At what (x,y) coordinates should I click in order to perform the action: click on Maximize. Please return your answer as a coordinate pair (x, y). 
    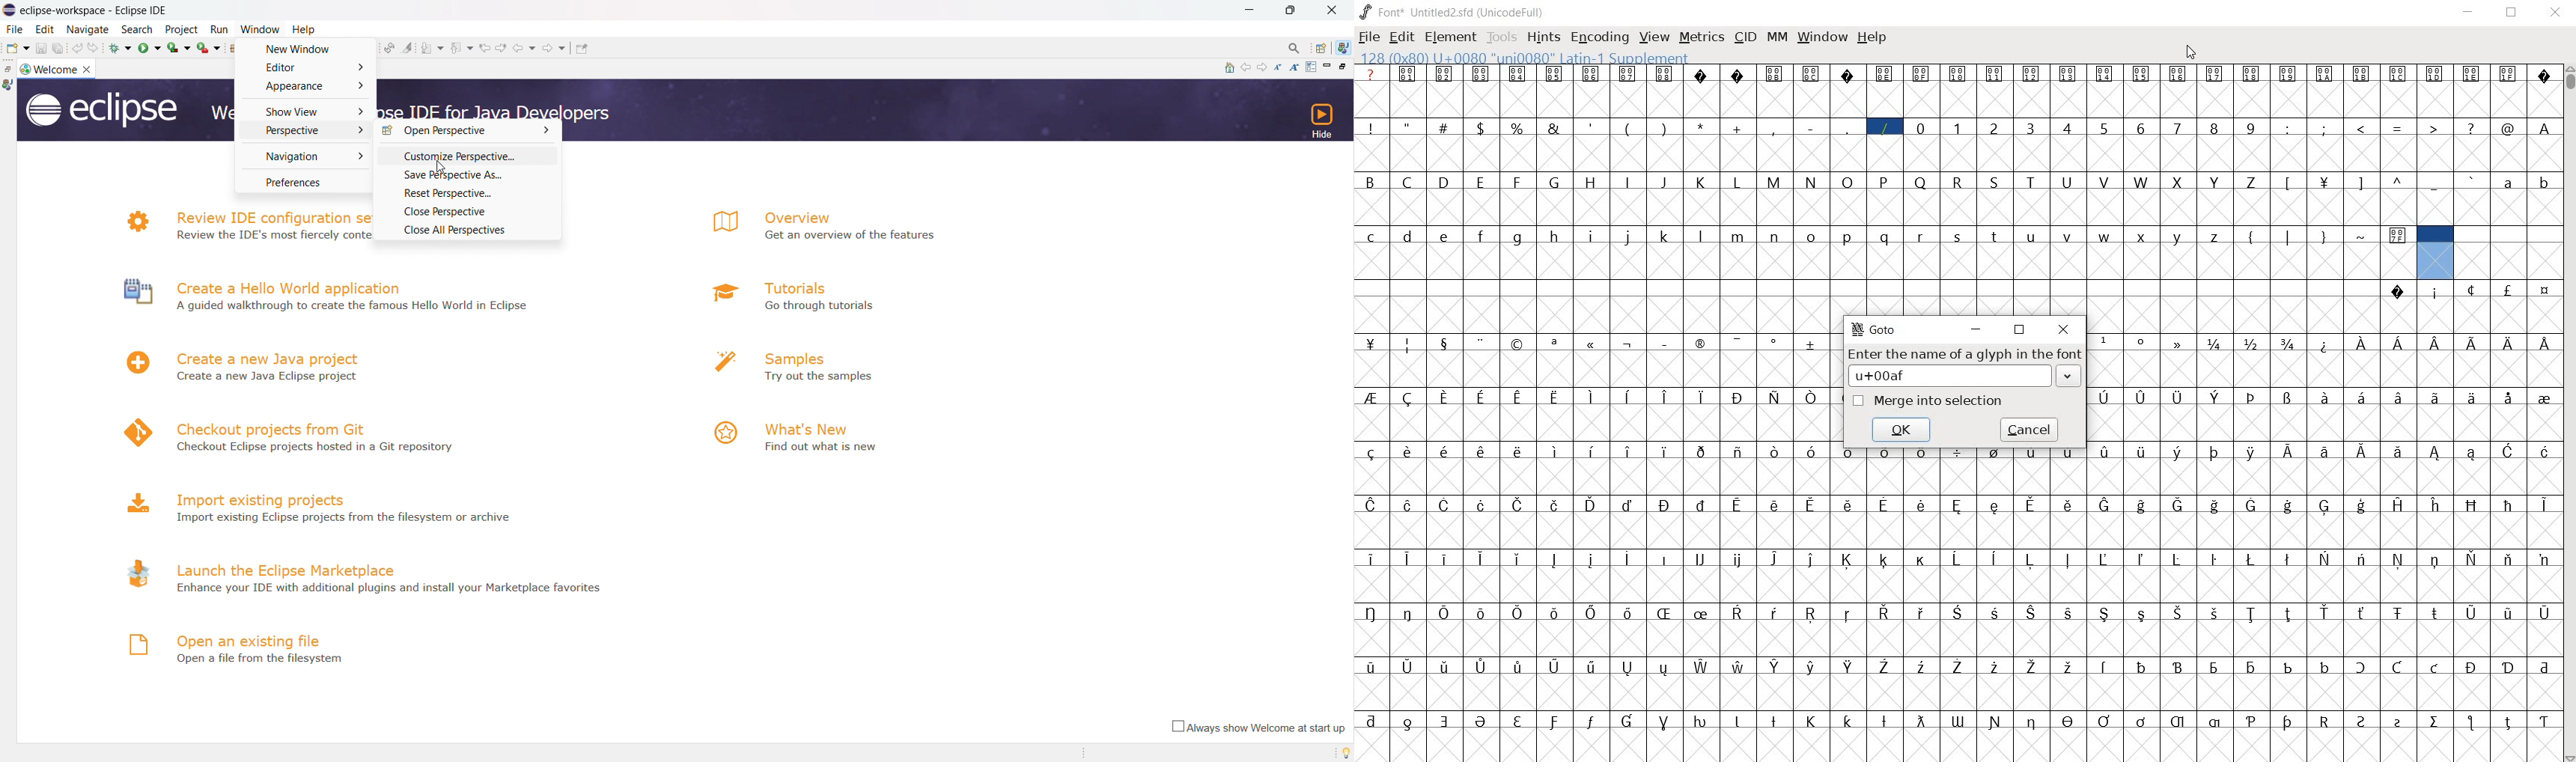
    Looking at the image, I should click on (2515, 15).